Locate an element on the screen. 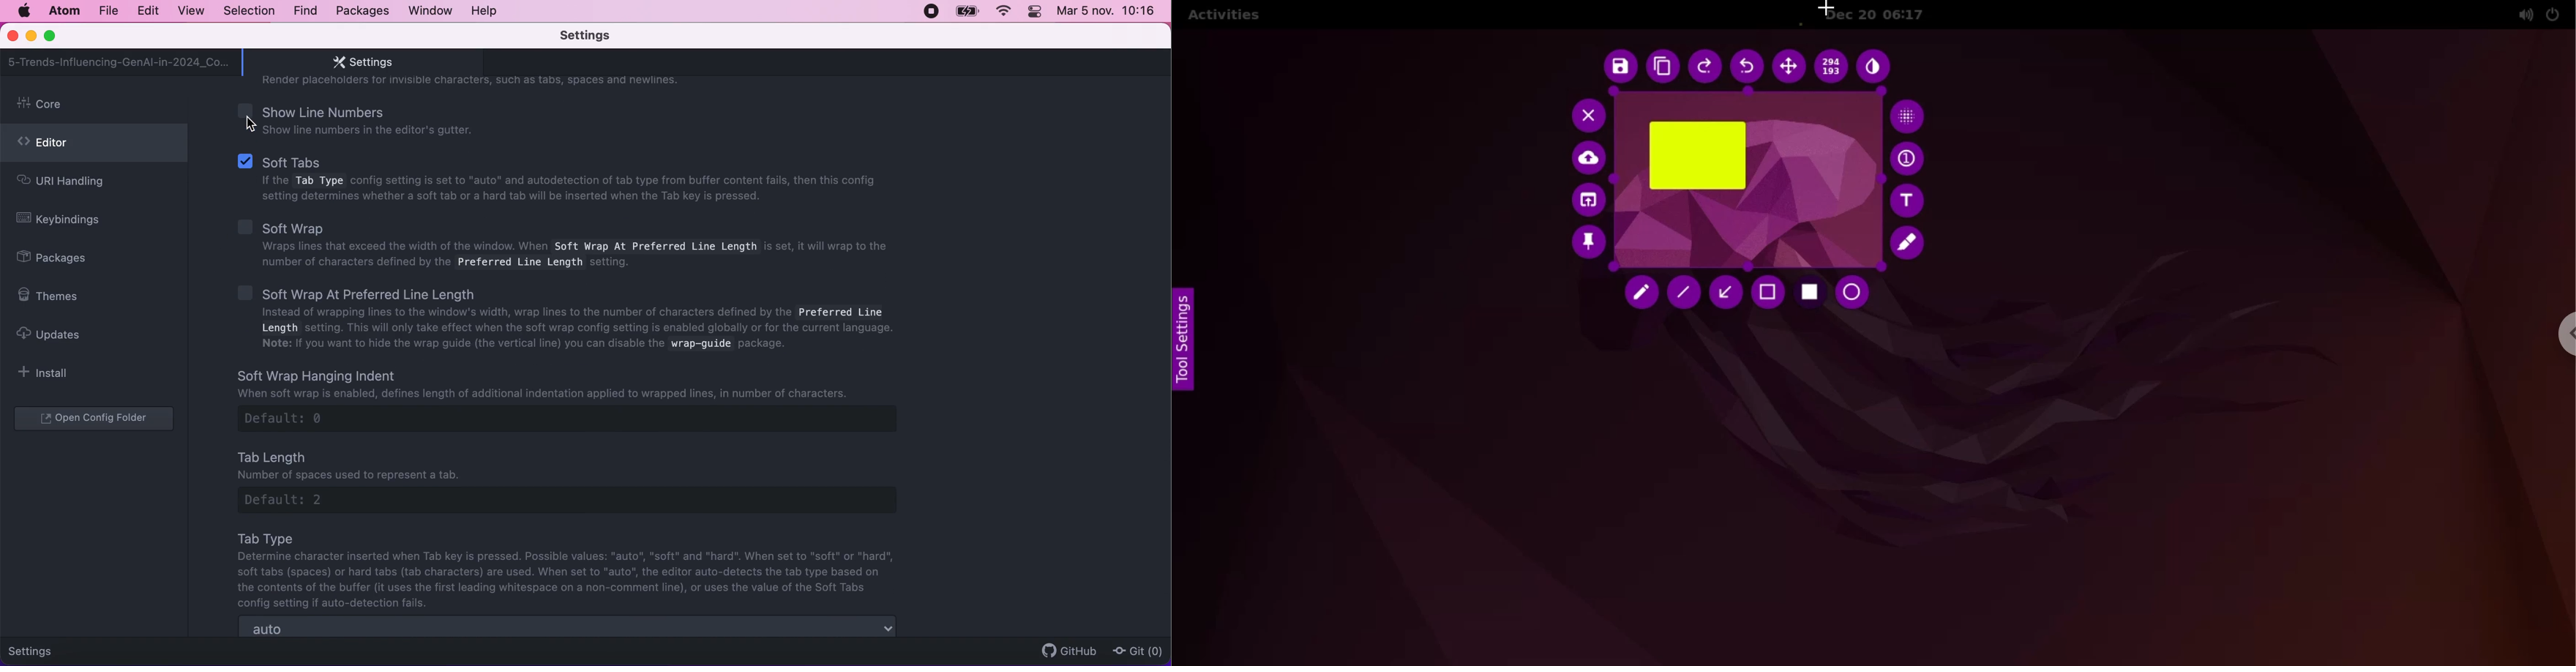 Image resolution: width=2576 pixels, height=672 pixels. open config folder is located at coordinates (96, 419).